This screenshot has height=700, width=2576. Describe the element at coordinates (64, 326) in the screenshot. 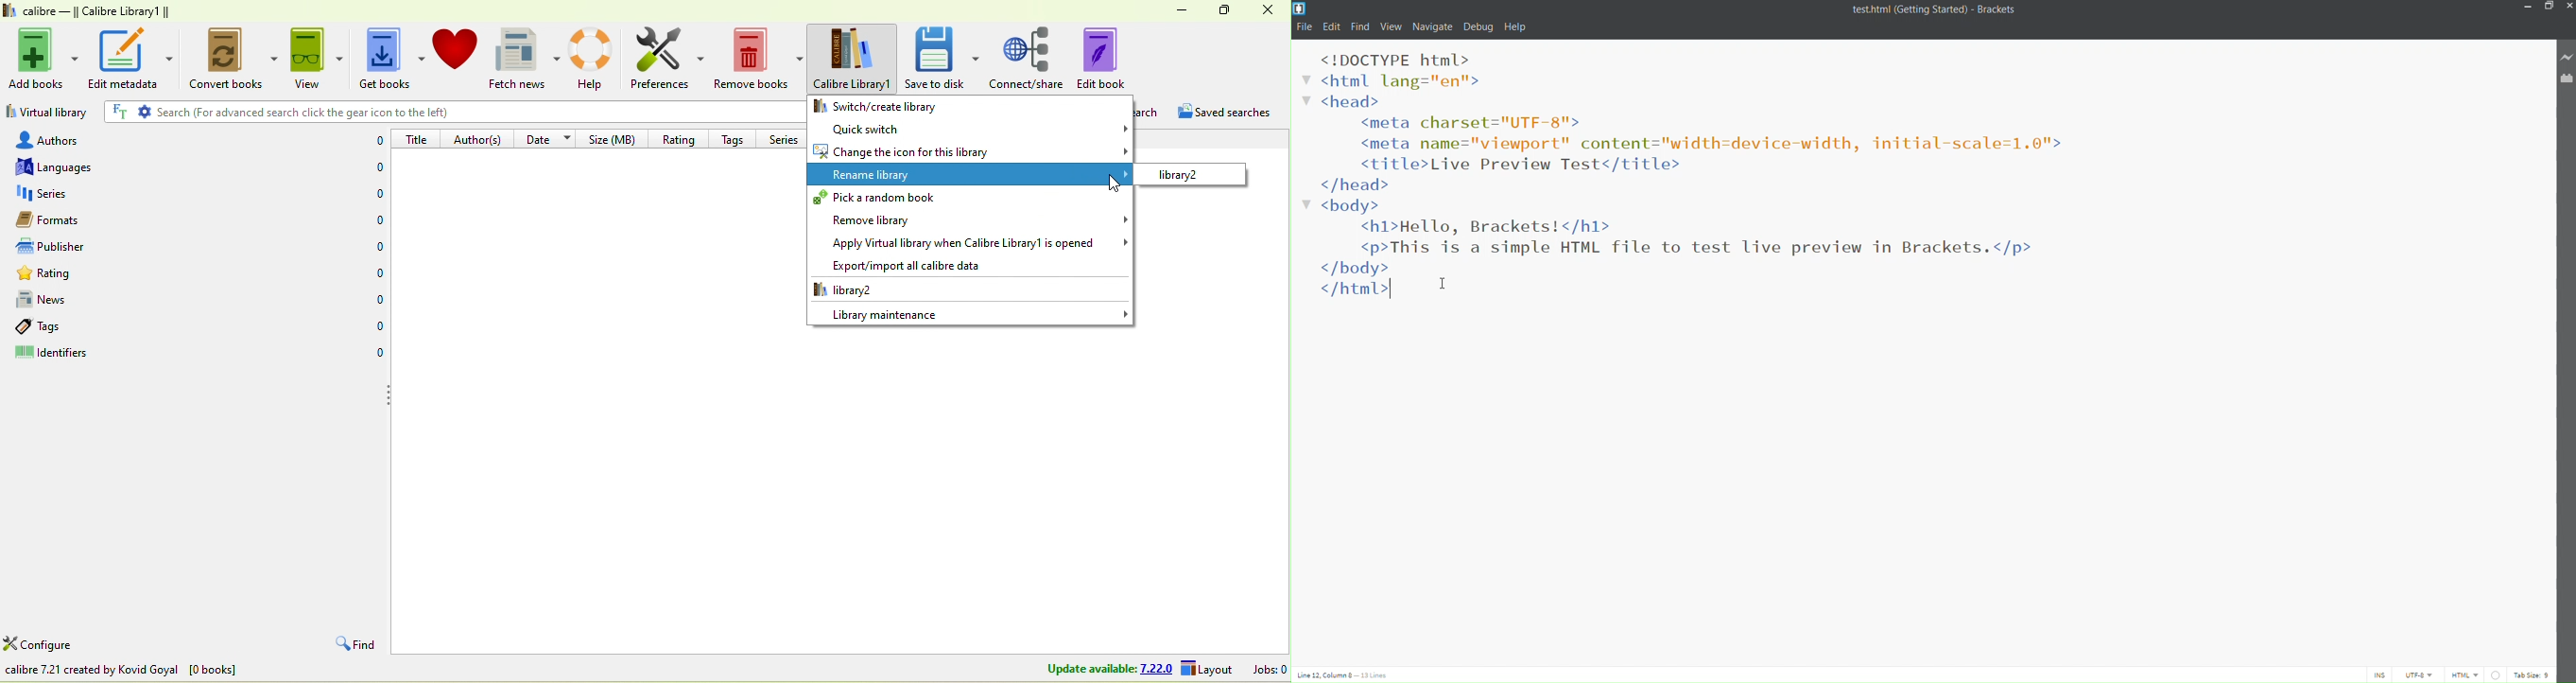

I see `tags` at that location.